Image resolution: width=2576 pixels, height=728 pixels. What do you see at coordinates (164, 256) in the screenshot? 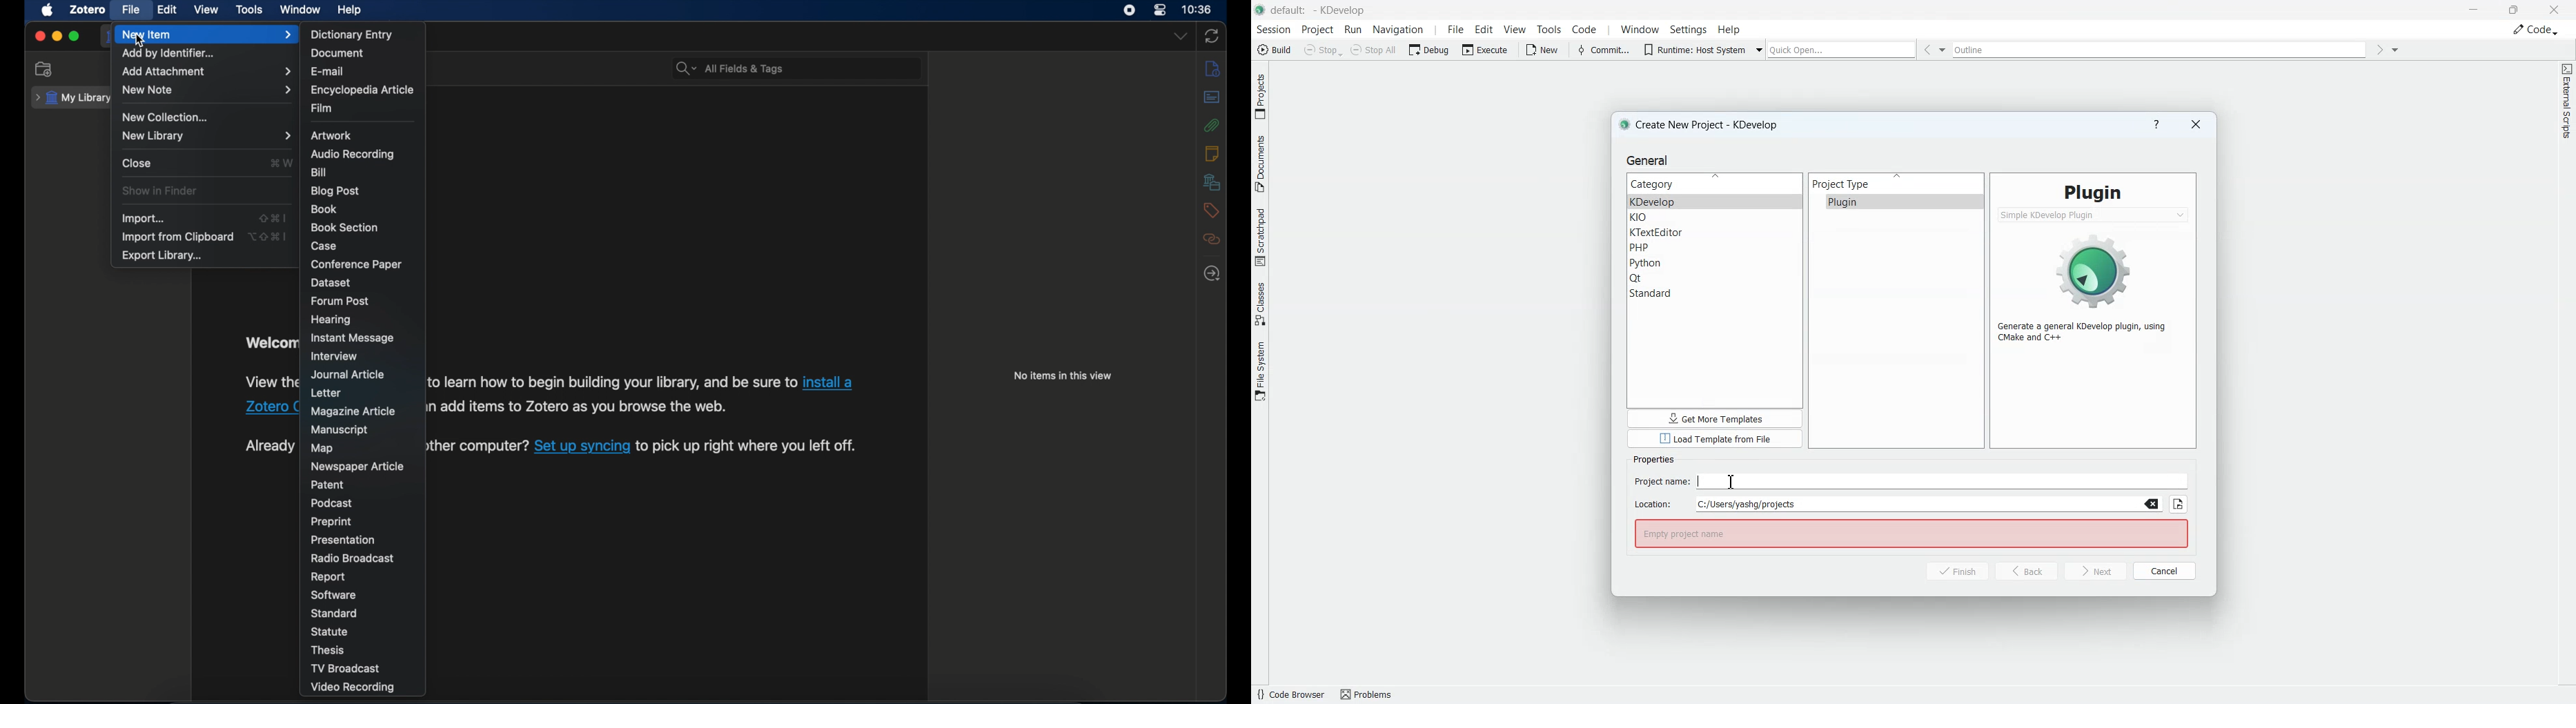
I see `export library` at bounding box center [164, 256].